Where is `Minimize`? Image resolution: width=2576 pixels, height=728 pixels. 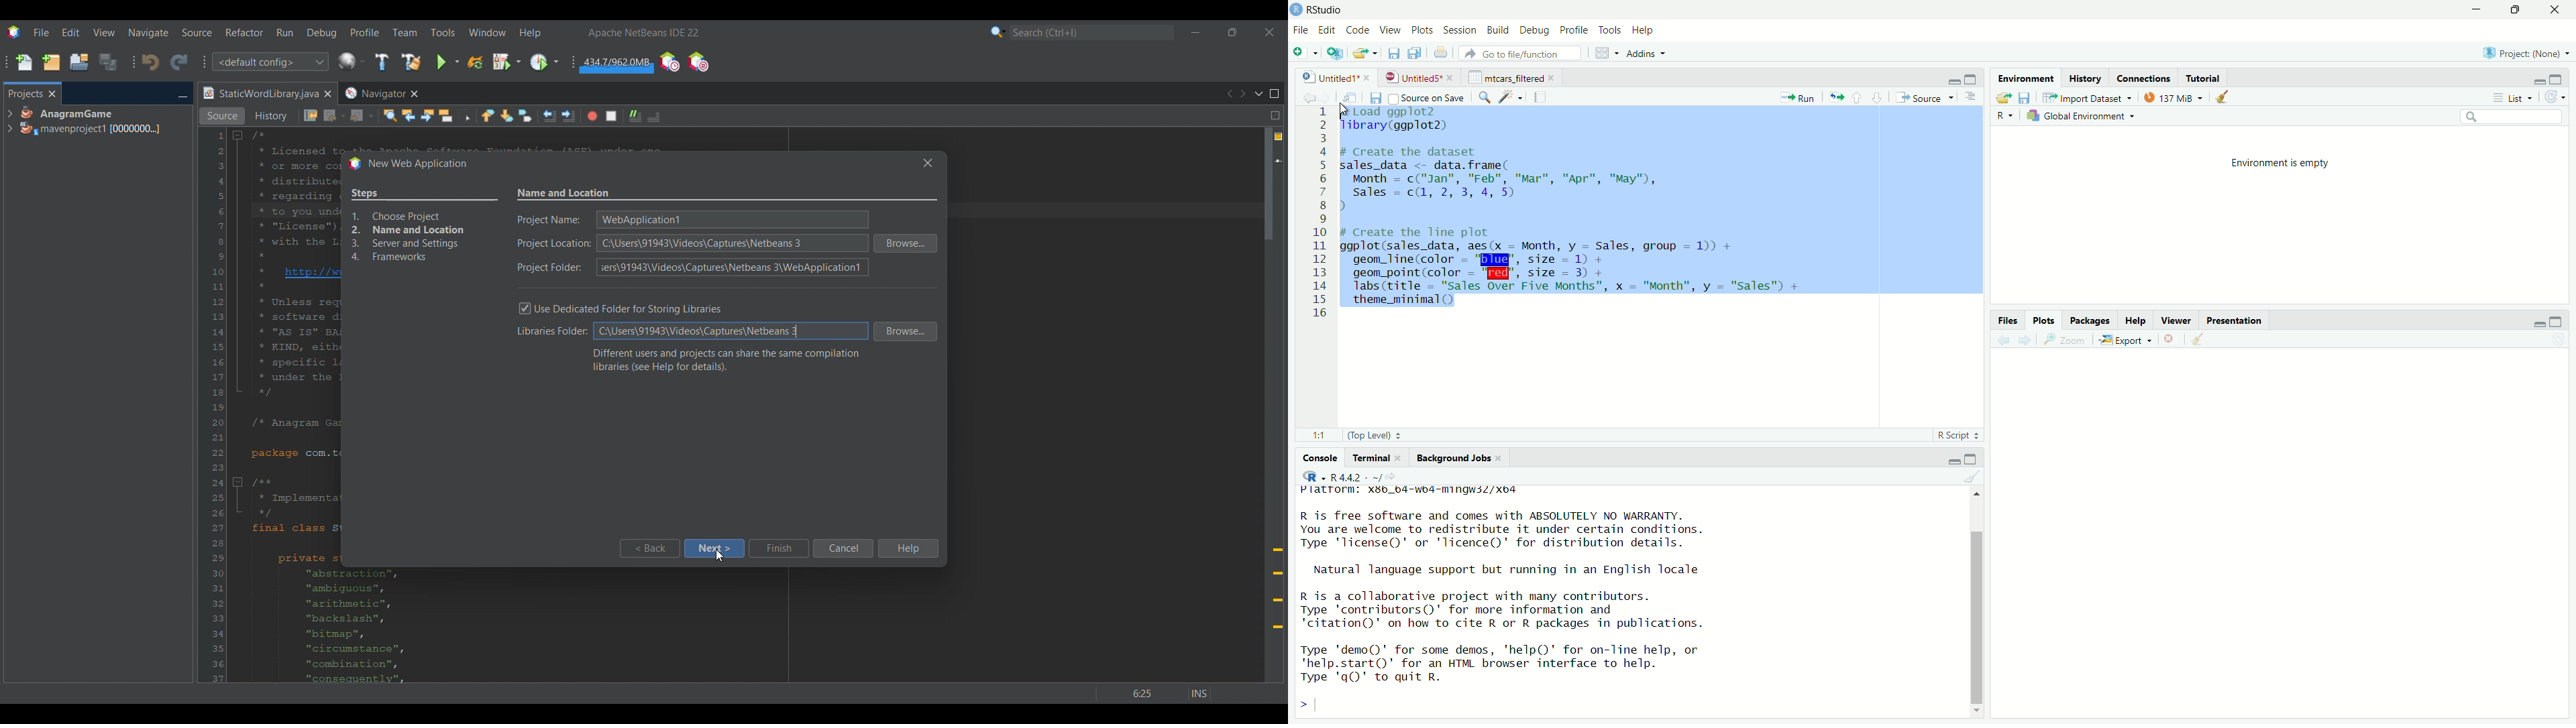 Minimize is located at coordinates (182, 95).